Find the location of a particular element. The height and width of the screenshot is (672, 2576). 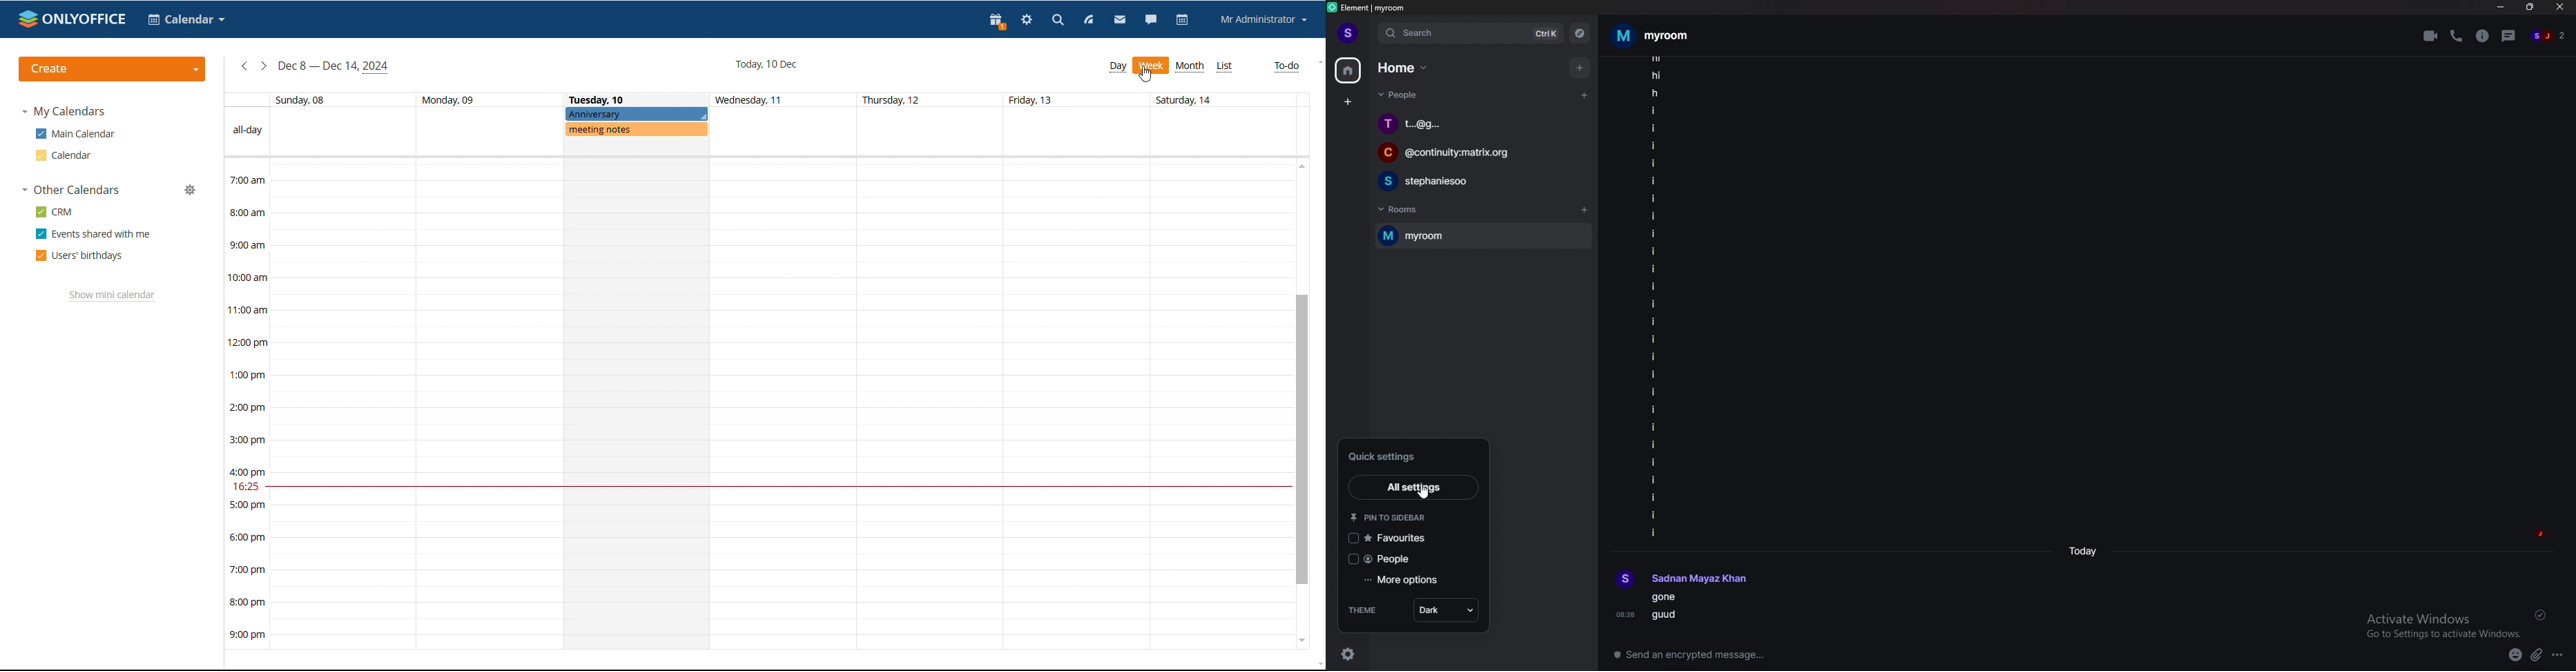

Home is located at coordinates (1405, 66).